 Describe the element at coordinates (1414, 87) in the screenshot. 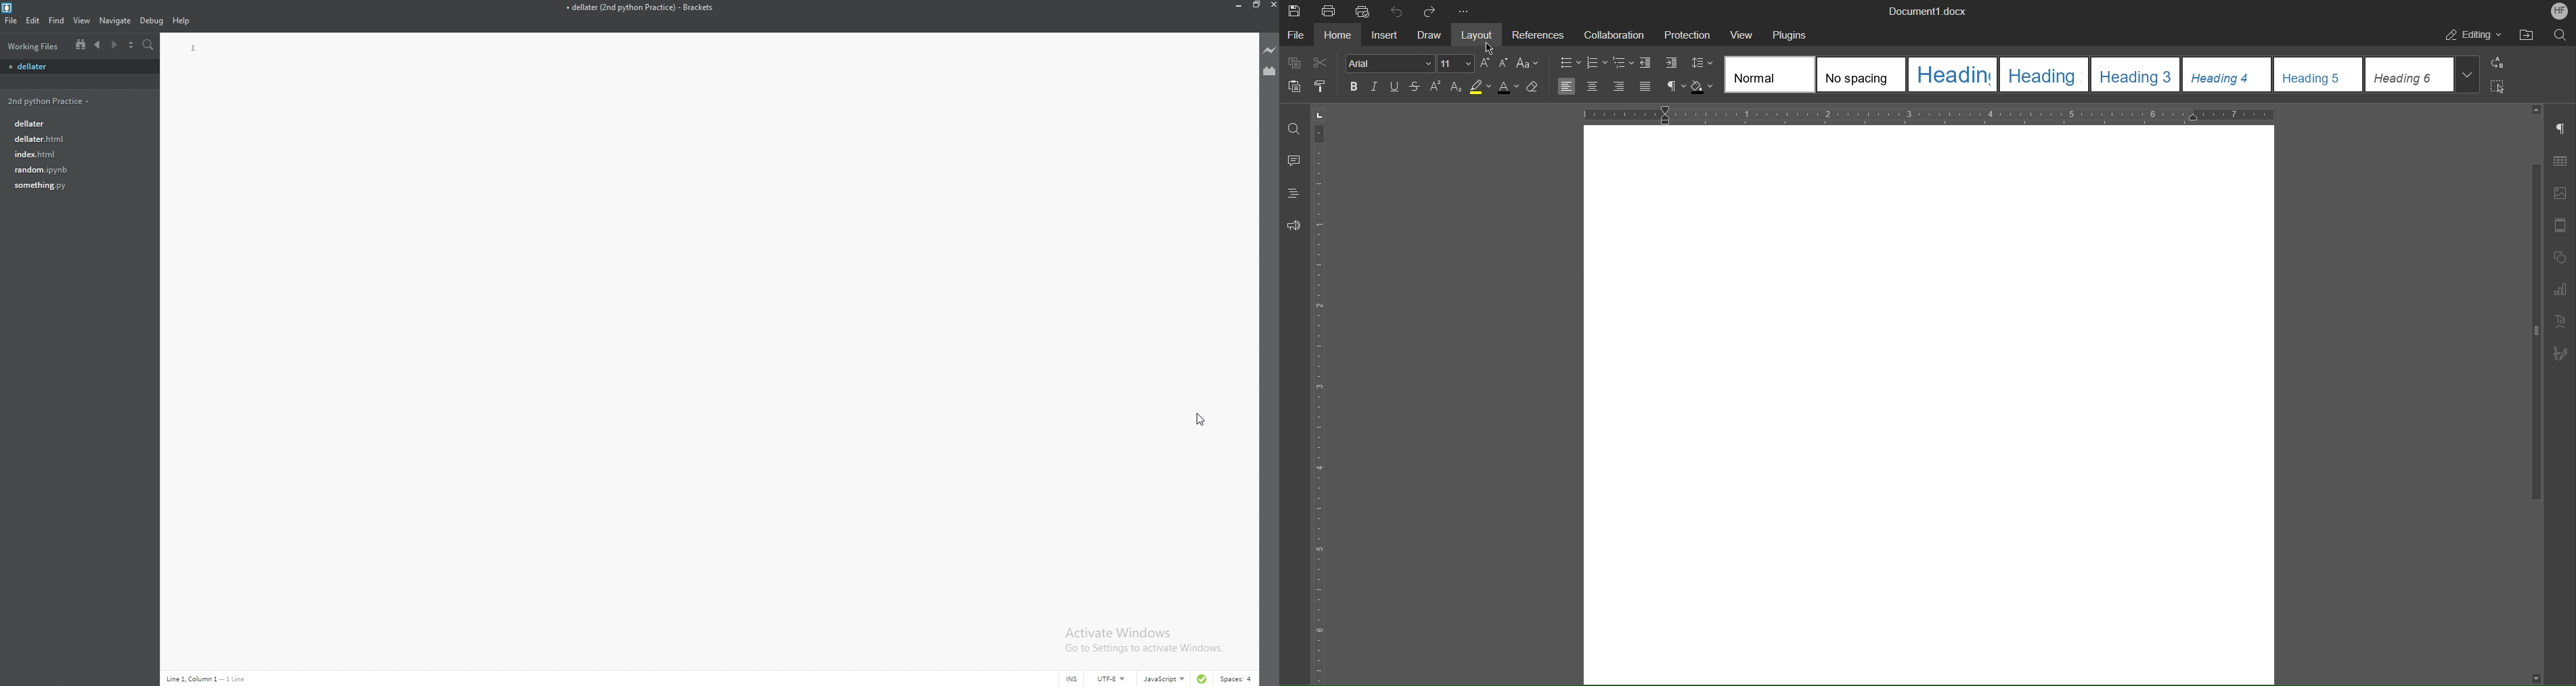

I see `Strikethrough` at that location.